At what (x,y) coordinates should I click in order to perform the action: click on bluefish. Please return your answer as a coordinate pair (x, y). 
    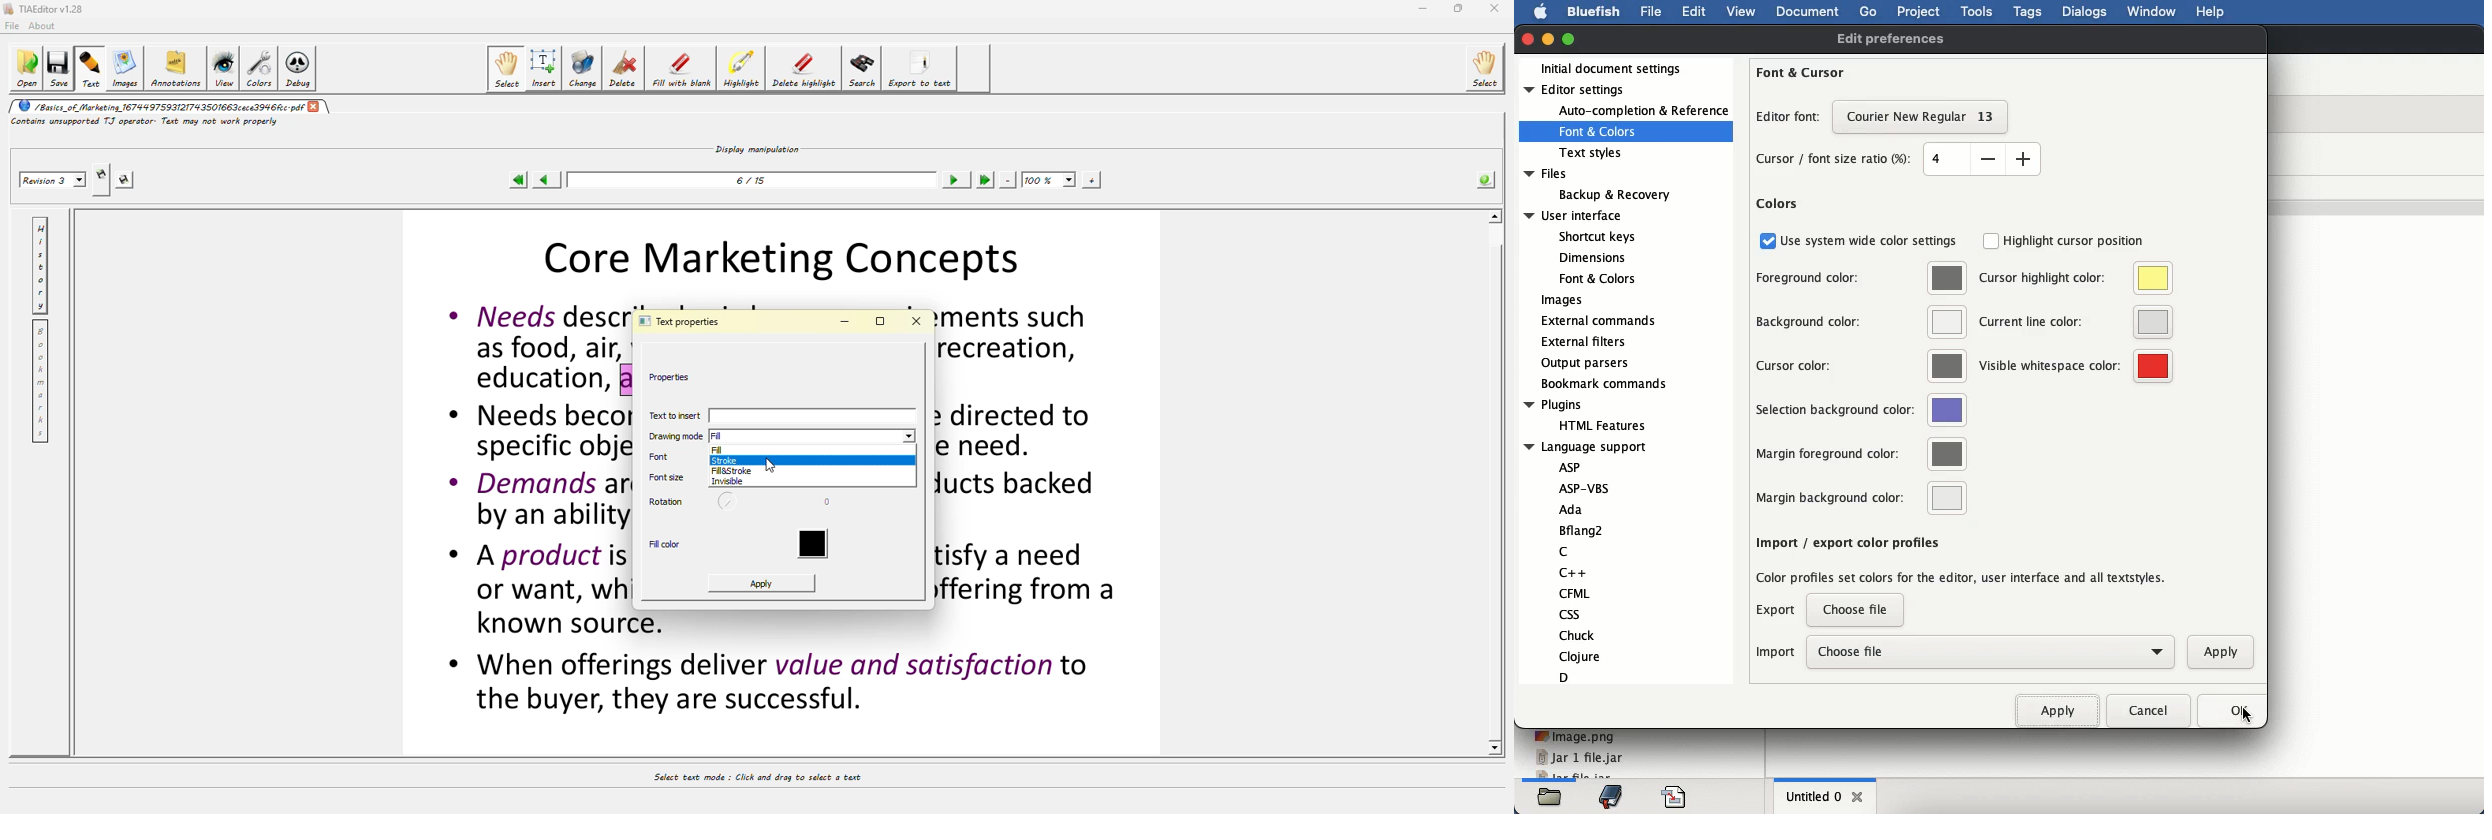
    Looking at the image, I should click on (1595, 14).